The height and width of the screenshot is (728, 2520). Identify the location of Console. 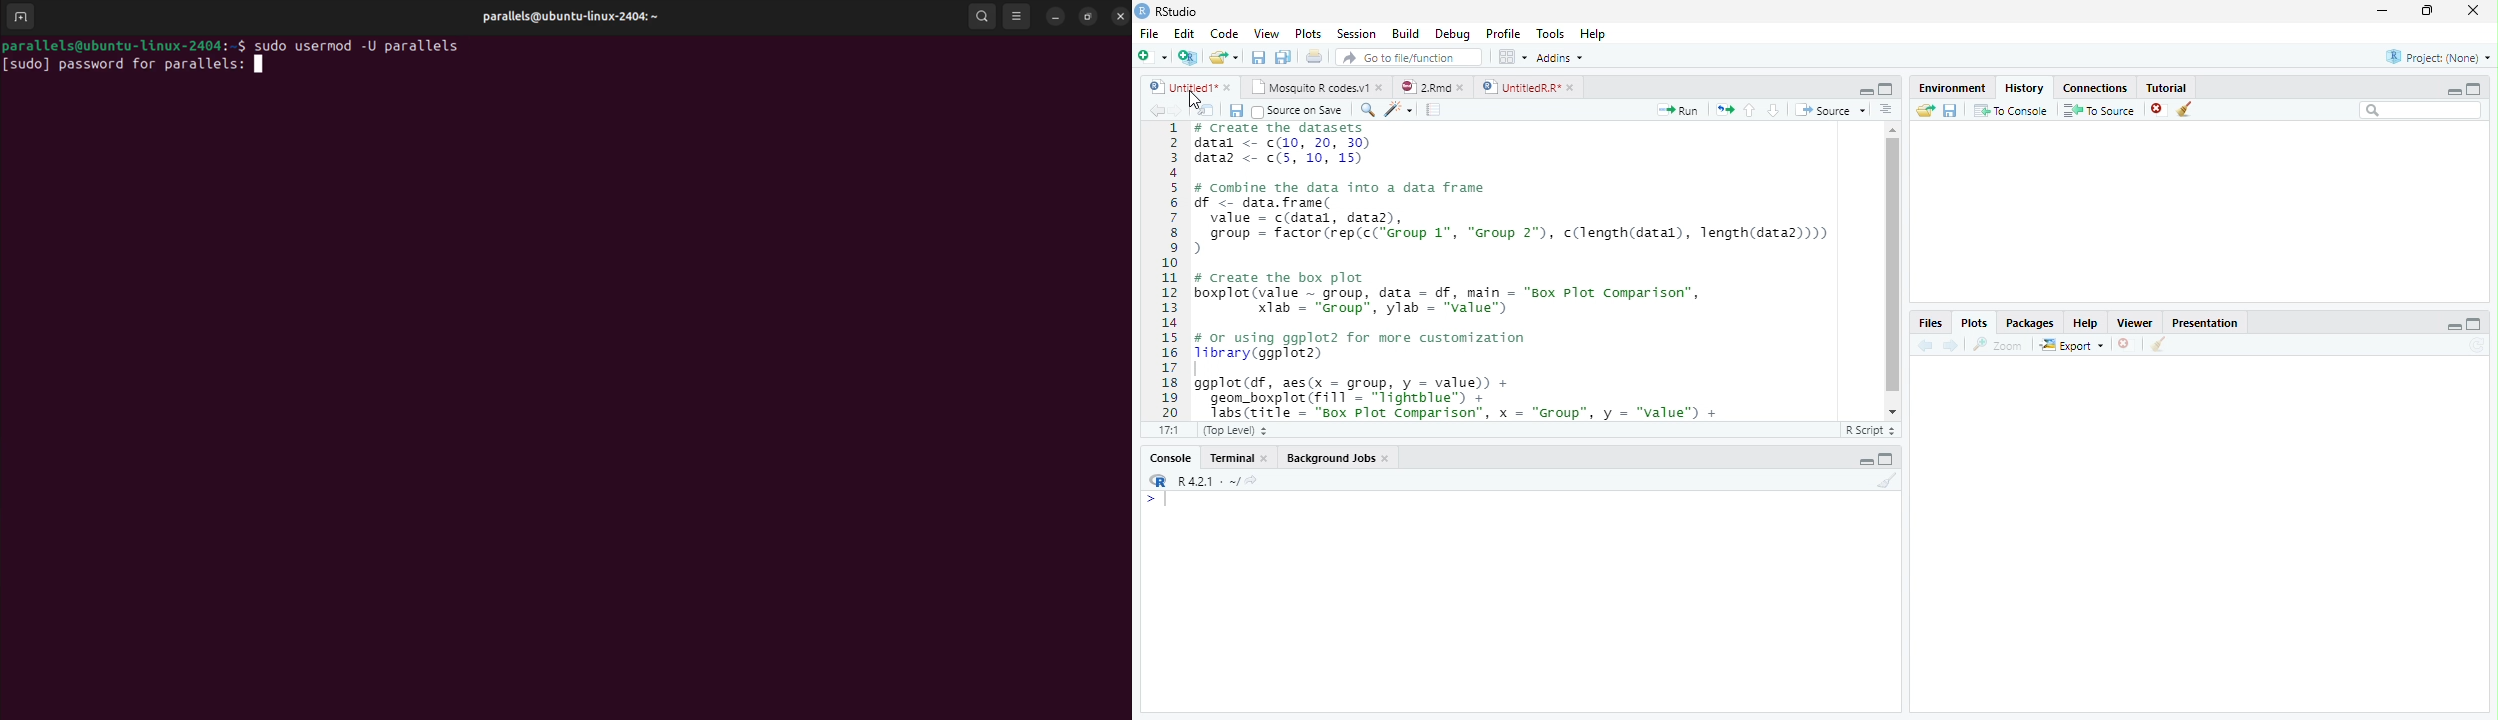
(1170, 458).